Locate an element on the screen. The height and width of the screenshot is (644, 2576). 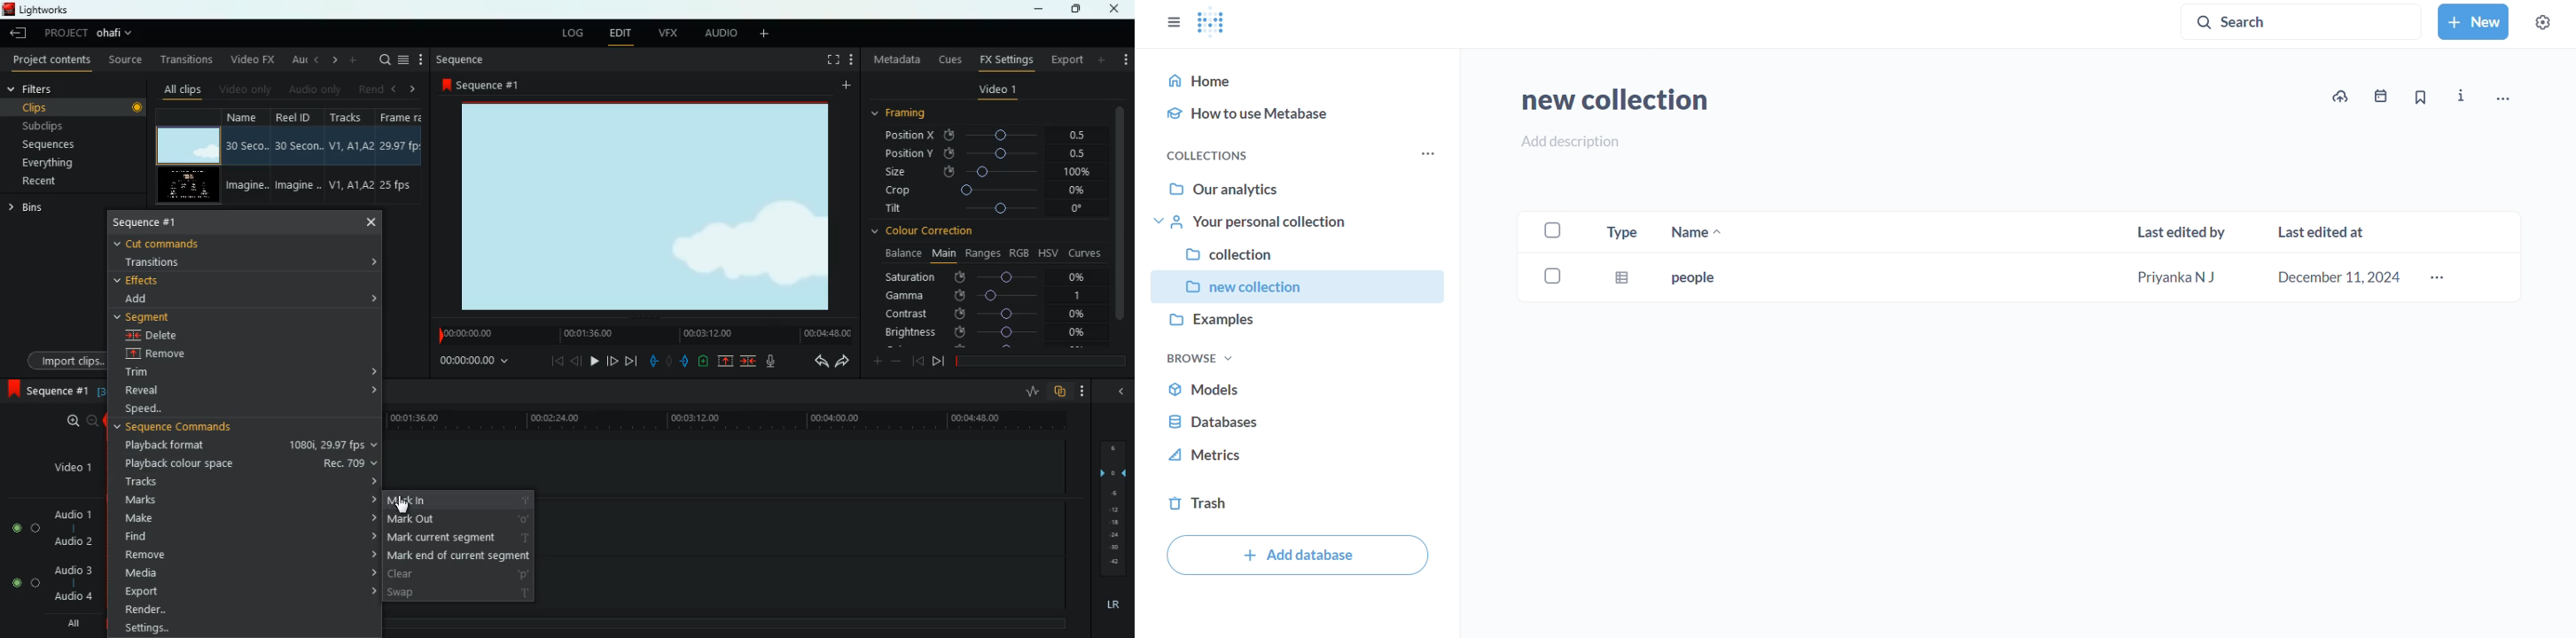
timeline is located at coordinates (1038, 361).